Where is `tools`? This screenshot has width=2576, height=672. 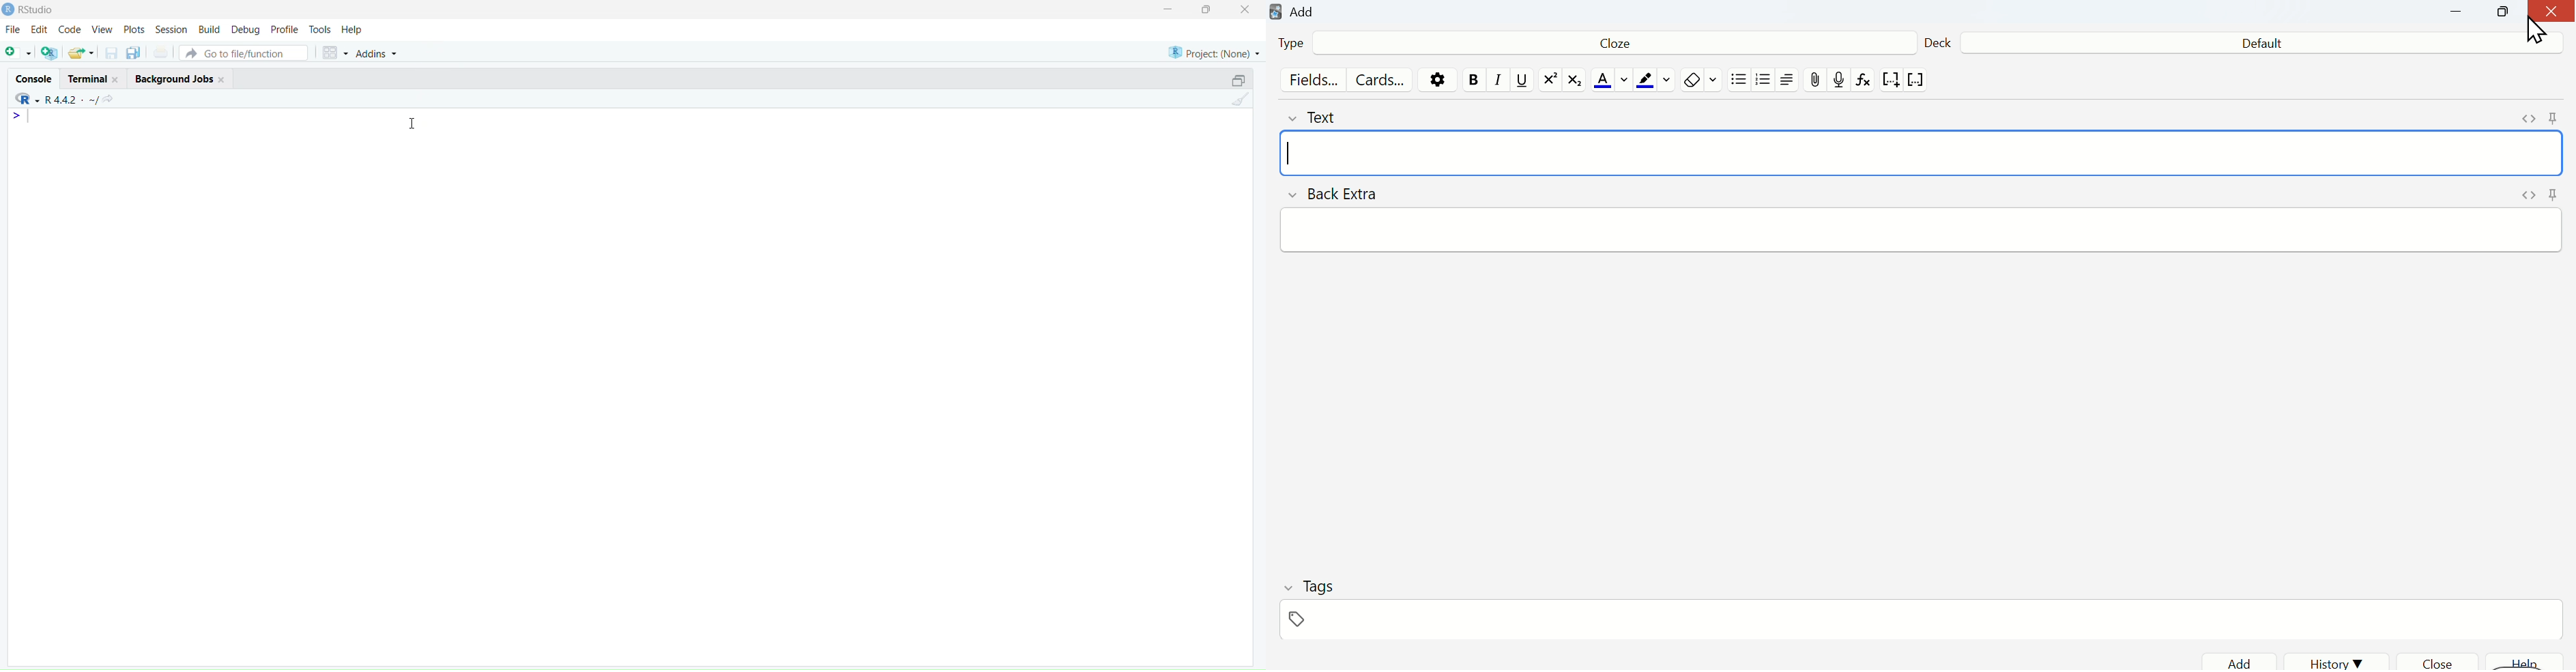
tools is located at coordinates (320, 29).